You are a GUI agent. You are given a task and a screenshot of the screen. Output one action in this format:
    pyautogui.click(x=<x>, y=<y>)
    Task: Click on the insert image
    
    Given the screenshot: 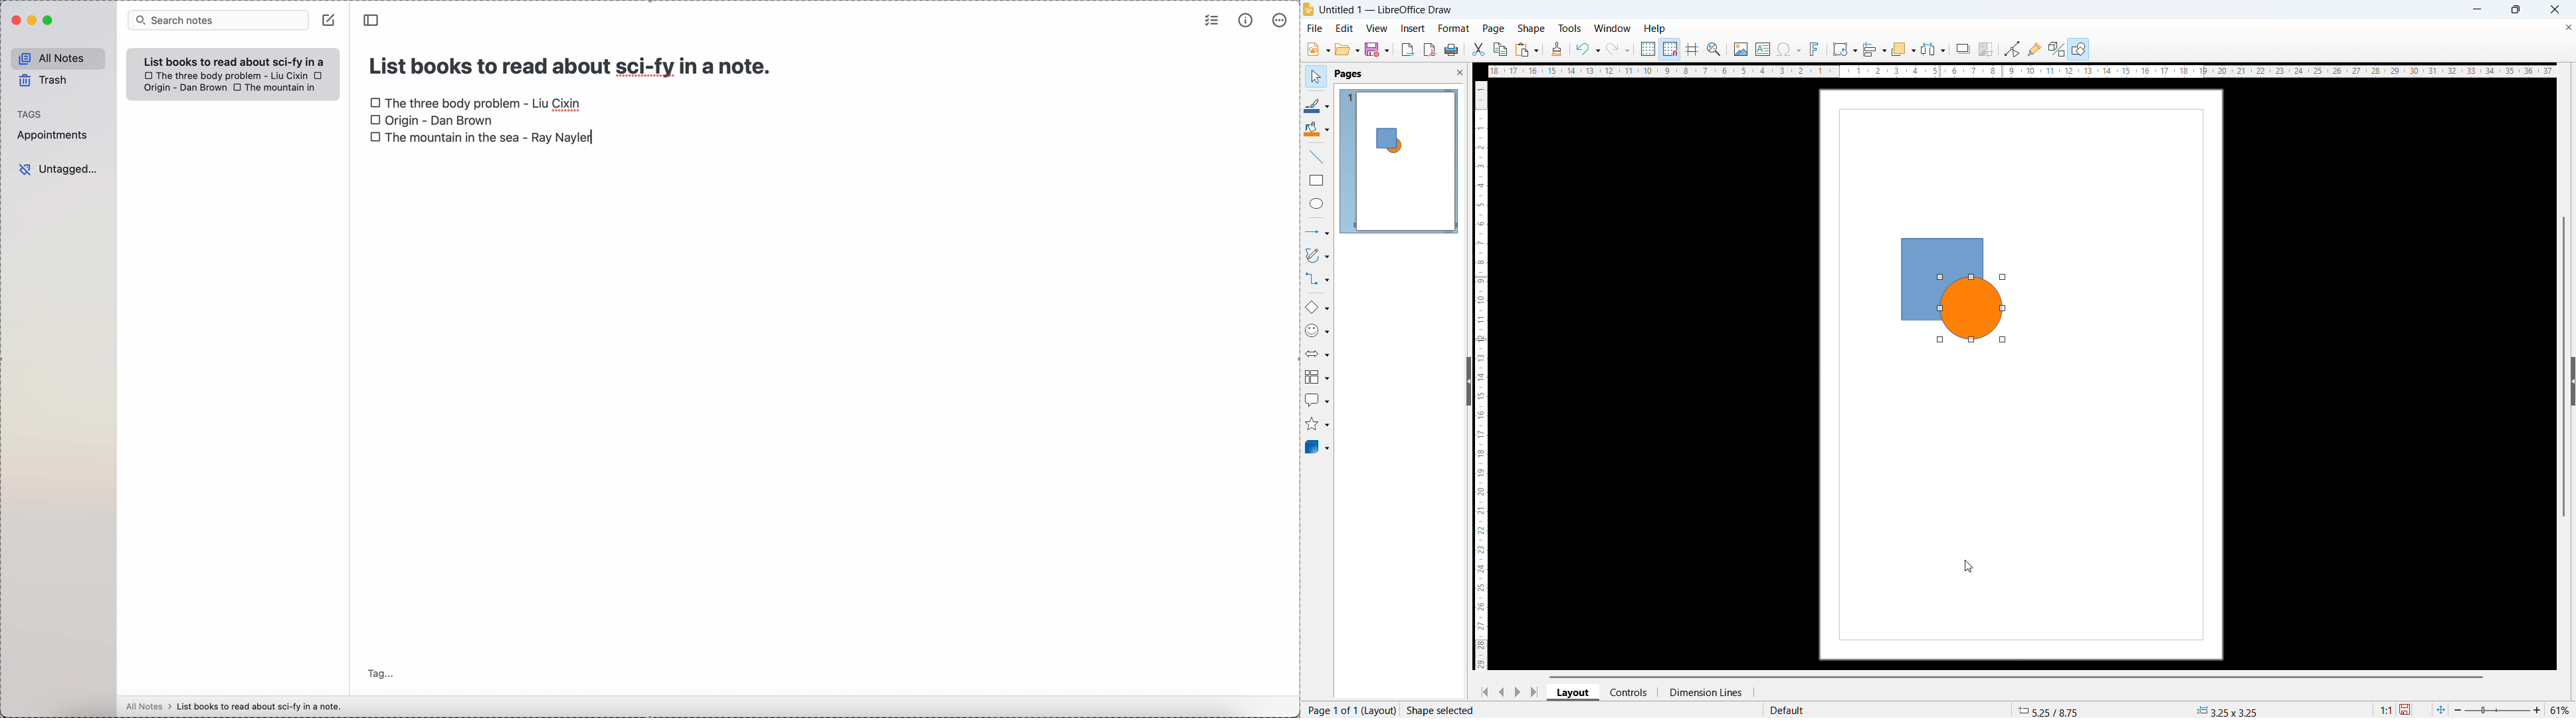 What is the action you would take?
    pyautogui.click(x=1740, y=49)
    